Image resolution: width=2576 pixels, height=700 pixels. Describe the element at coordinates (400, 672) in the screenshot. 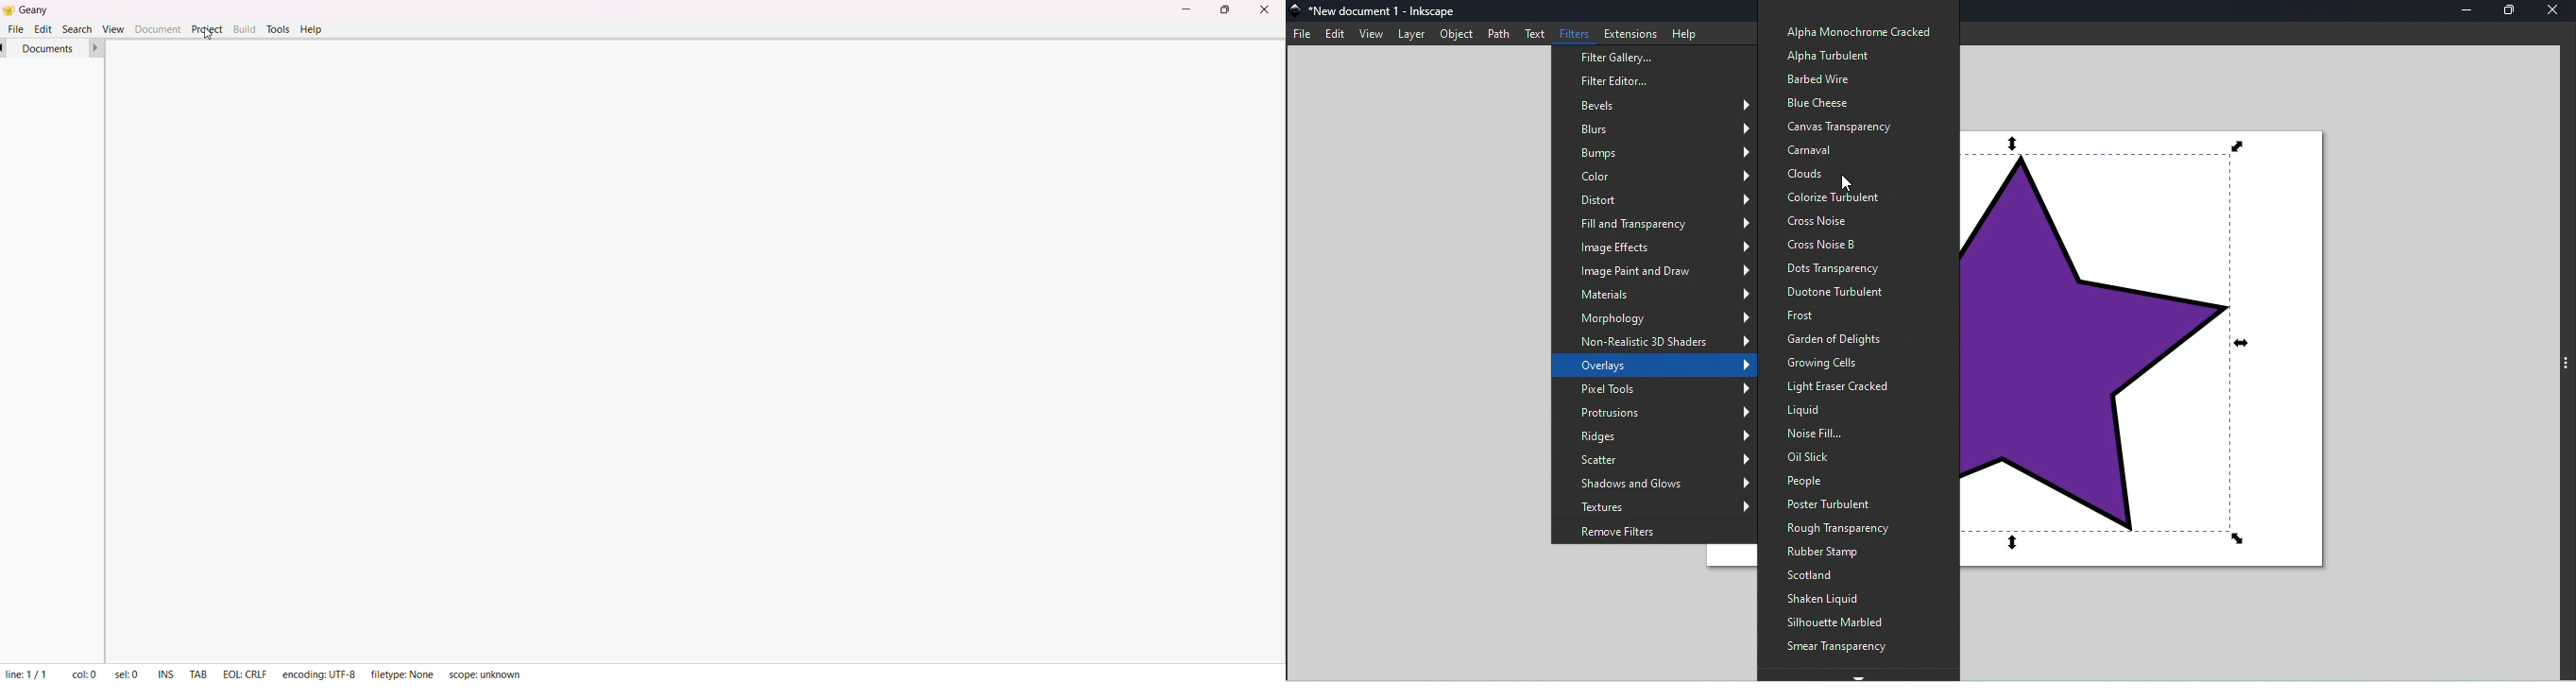

I see `filetype: None` at that location.